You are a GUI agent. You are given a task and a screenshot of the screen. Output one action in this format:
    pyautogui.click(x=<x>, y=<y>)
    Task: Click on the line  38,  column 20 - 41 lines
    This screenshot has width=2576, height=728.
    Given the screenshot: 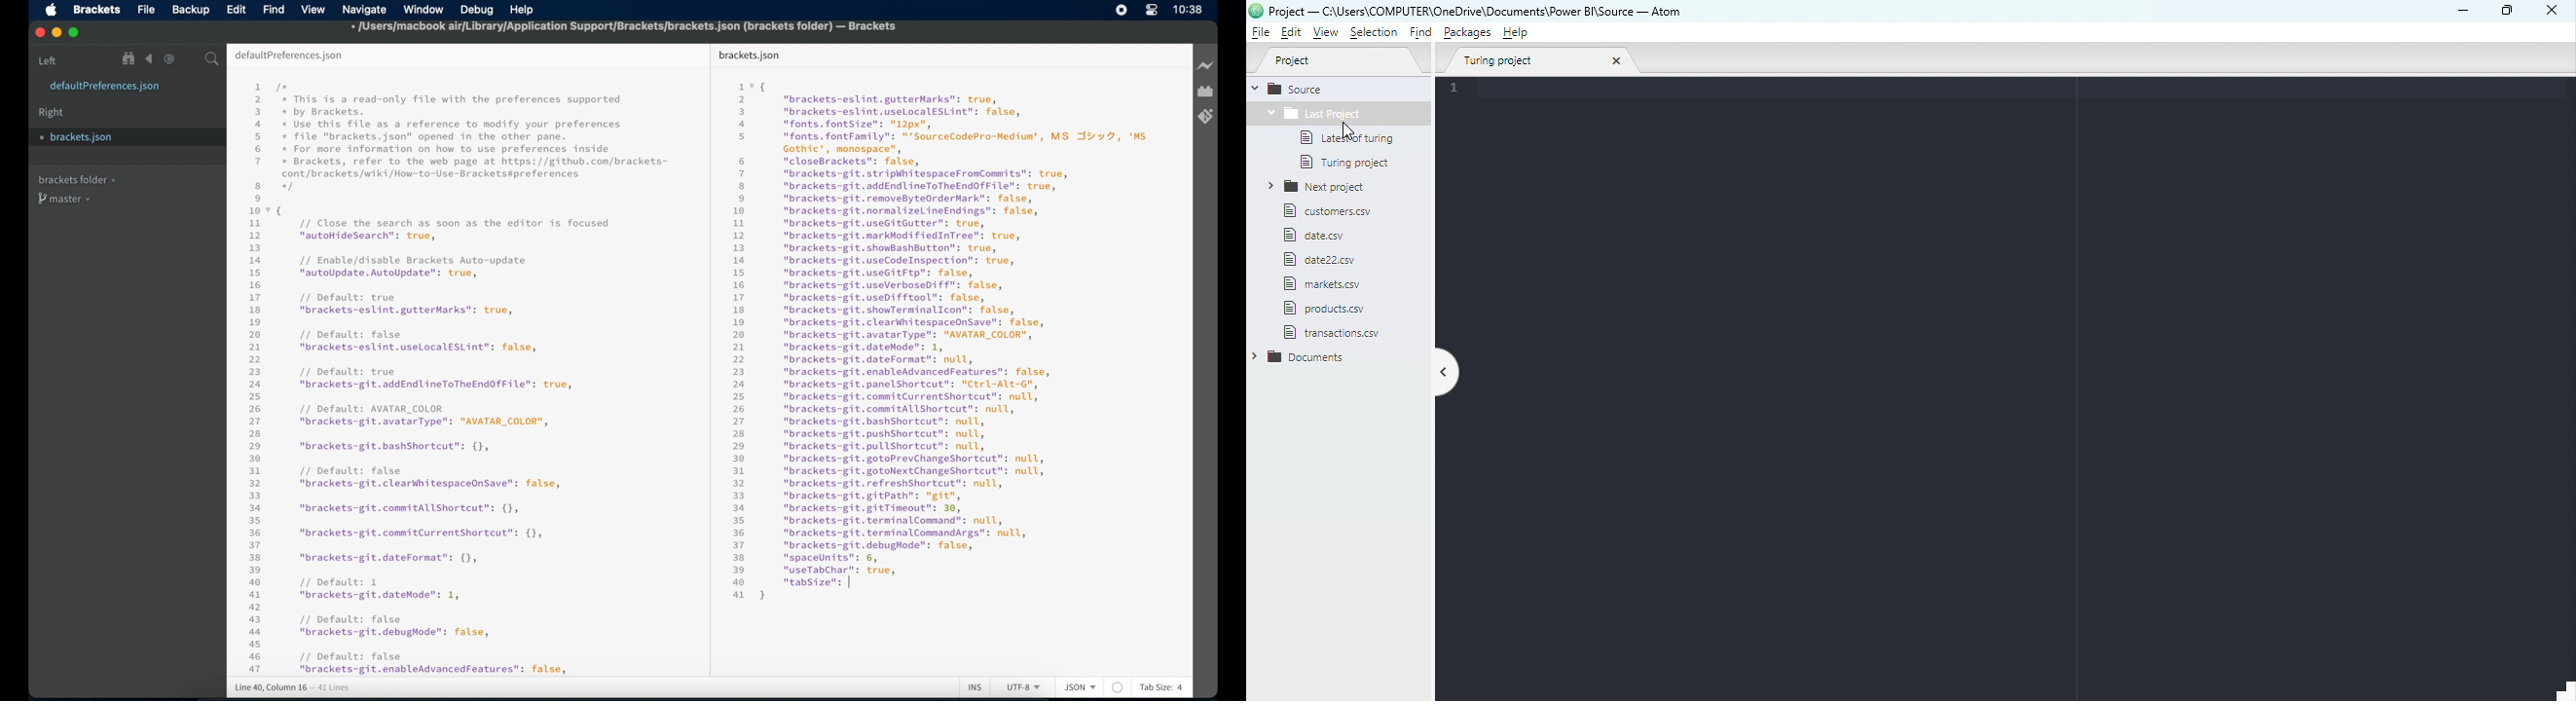 What is the action you would take?
    pyautogui.click(x=293, y=688)
    